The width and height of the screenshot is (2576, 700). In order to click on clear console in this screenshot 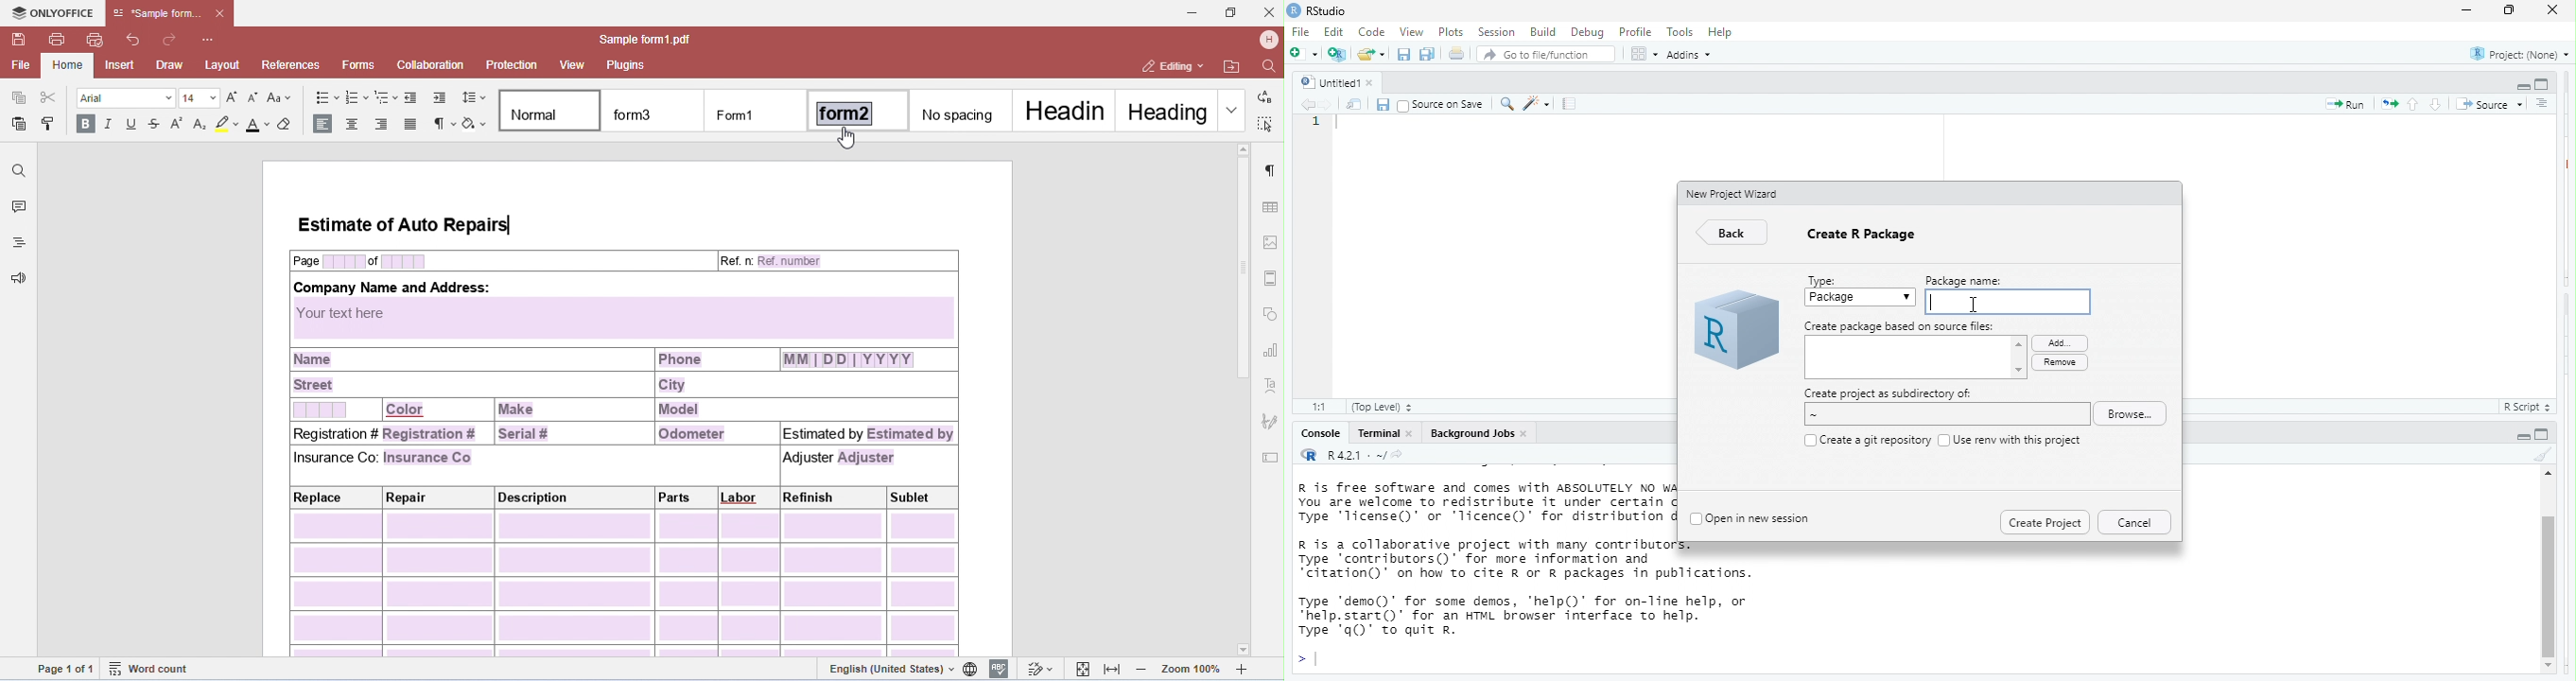, I will do `click(2540, 455)`.